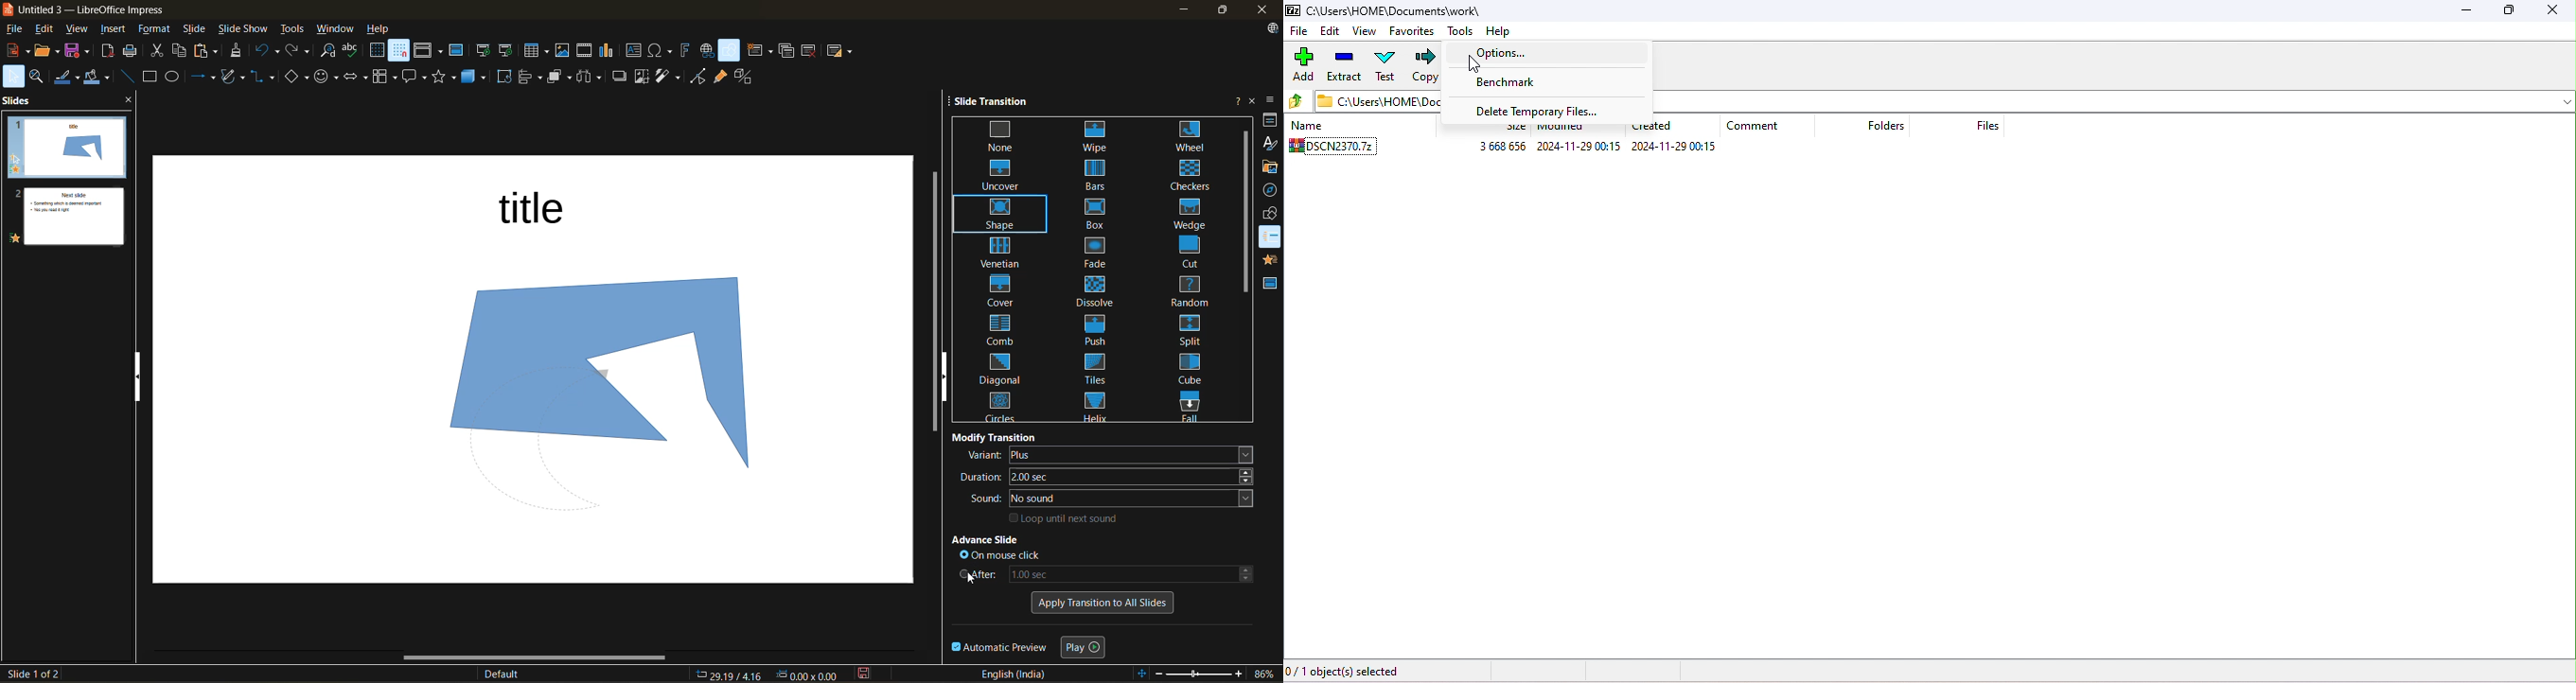  What do you see at coordinates (564, 49) in the screenshot?
I see `insert image` at bounding box center [564, 49].